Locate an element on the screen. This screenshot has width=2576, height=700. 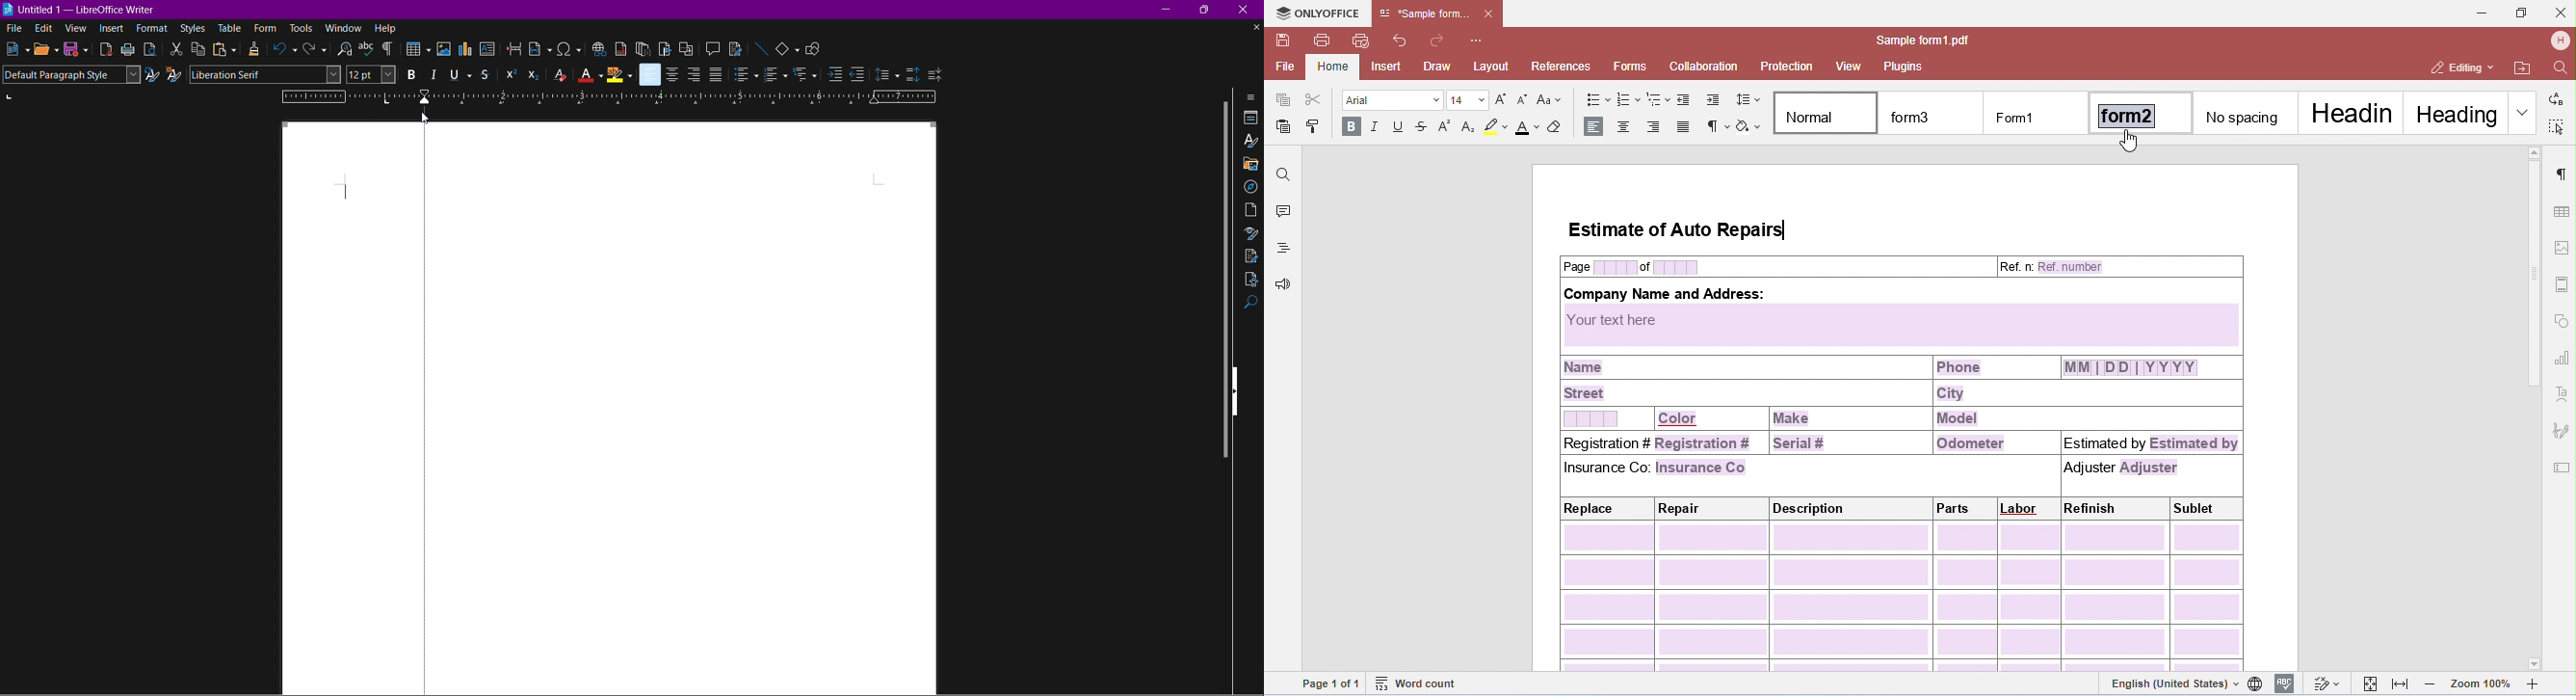
Character Highlighting Color is located at coordinates (620, 74).